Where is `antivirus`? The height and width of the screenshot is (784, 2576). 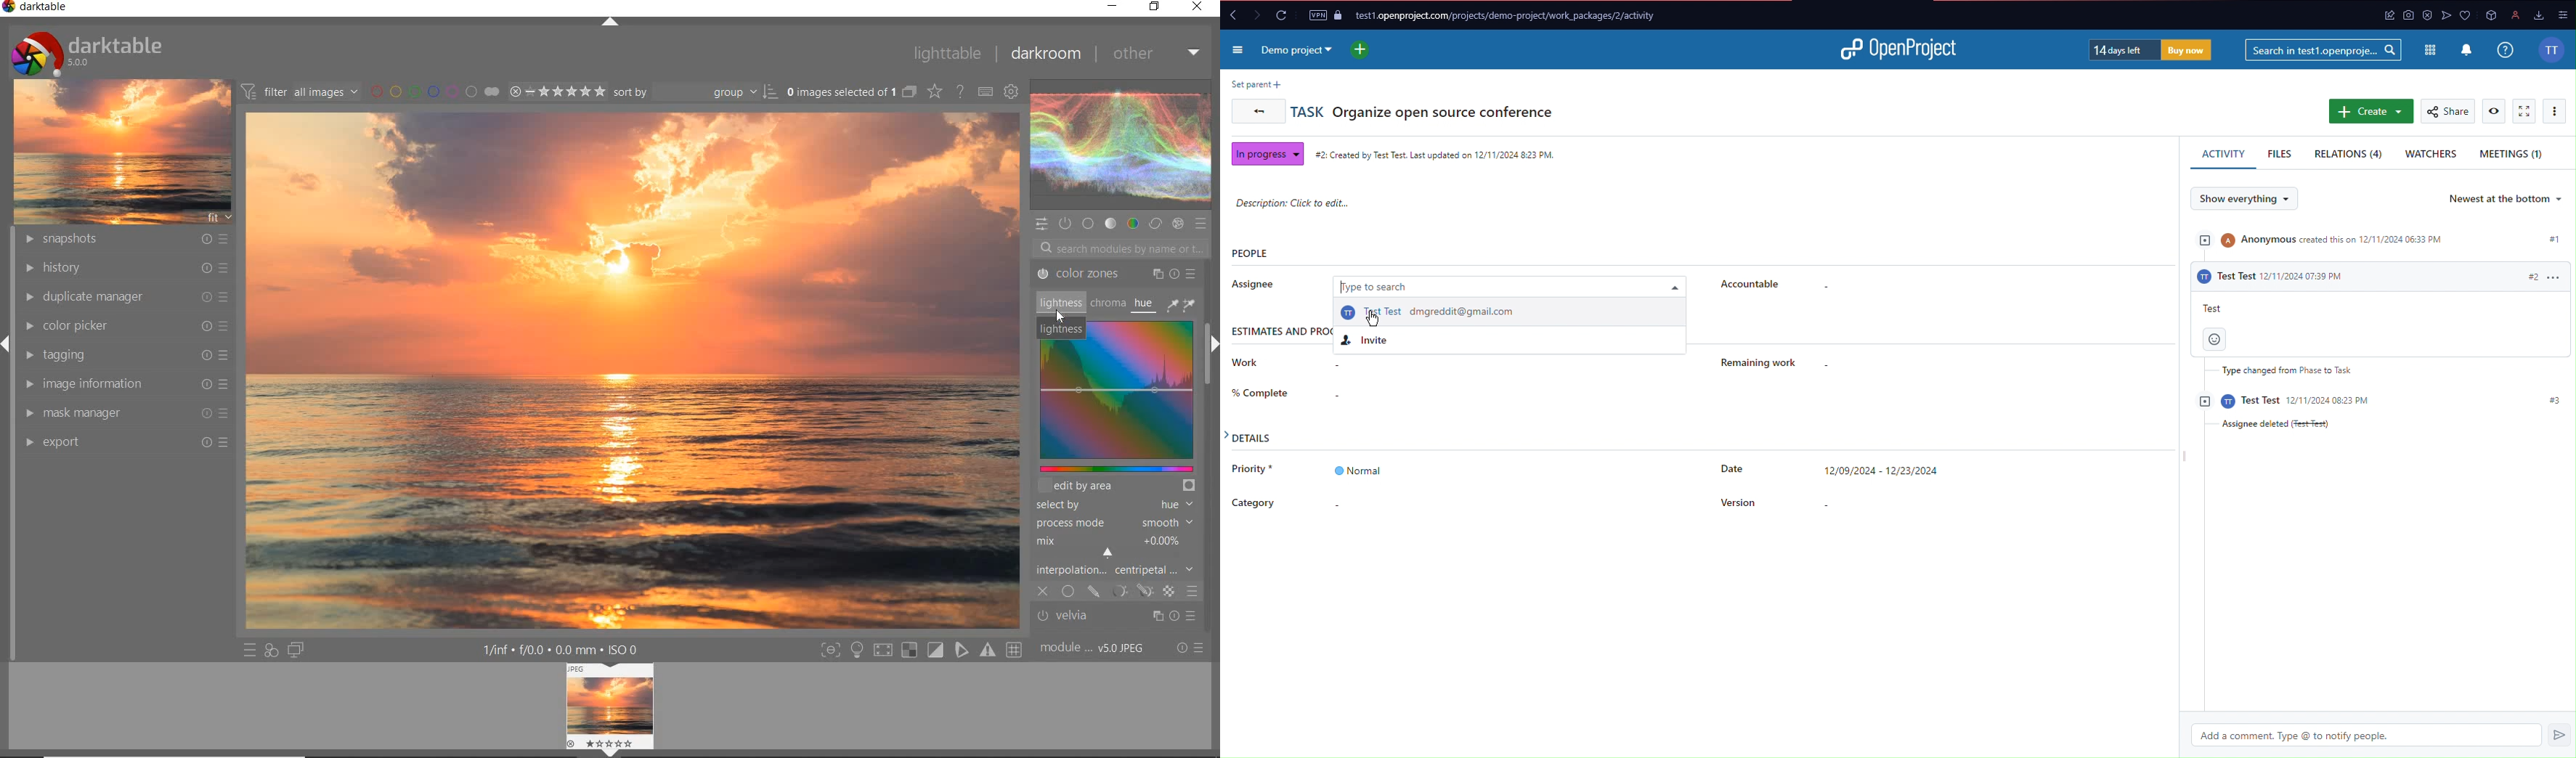
antivirus is located at coordinates (2422, 14).